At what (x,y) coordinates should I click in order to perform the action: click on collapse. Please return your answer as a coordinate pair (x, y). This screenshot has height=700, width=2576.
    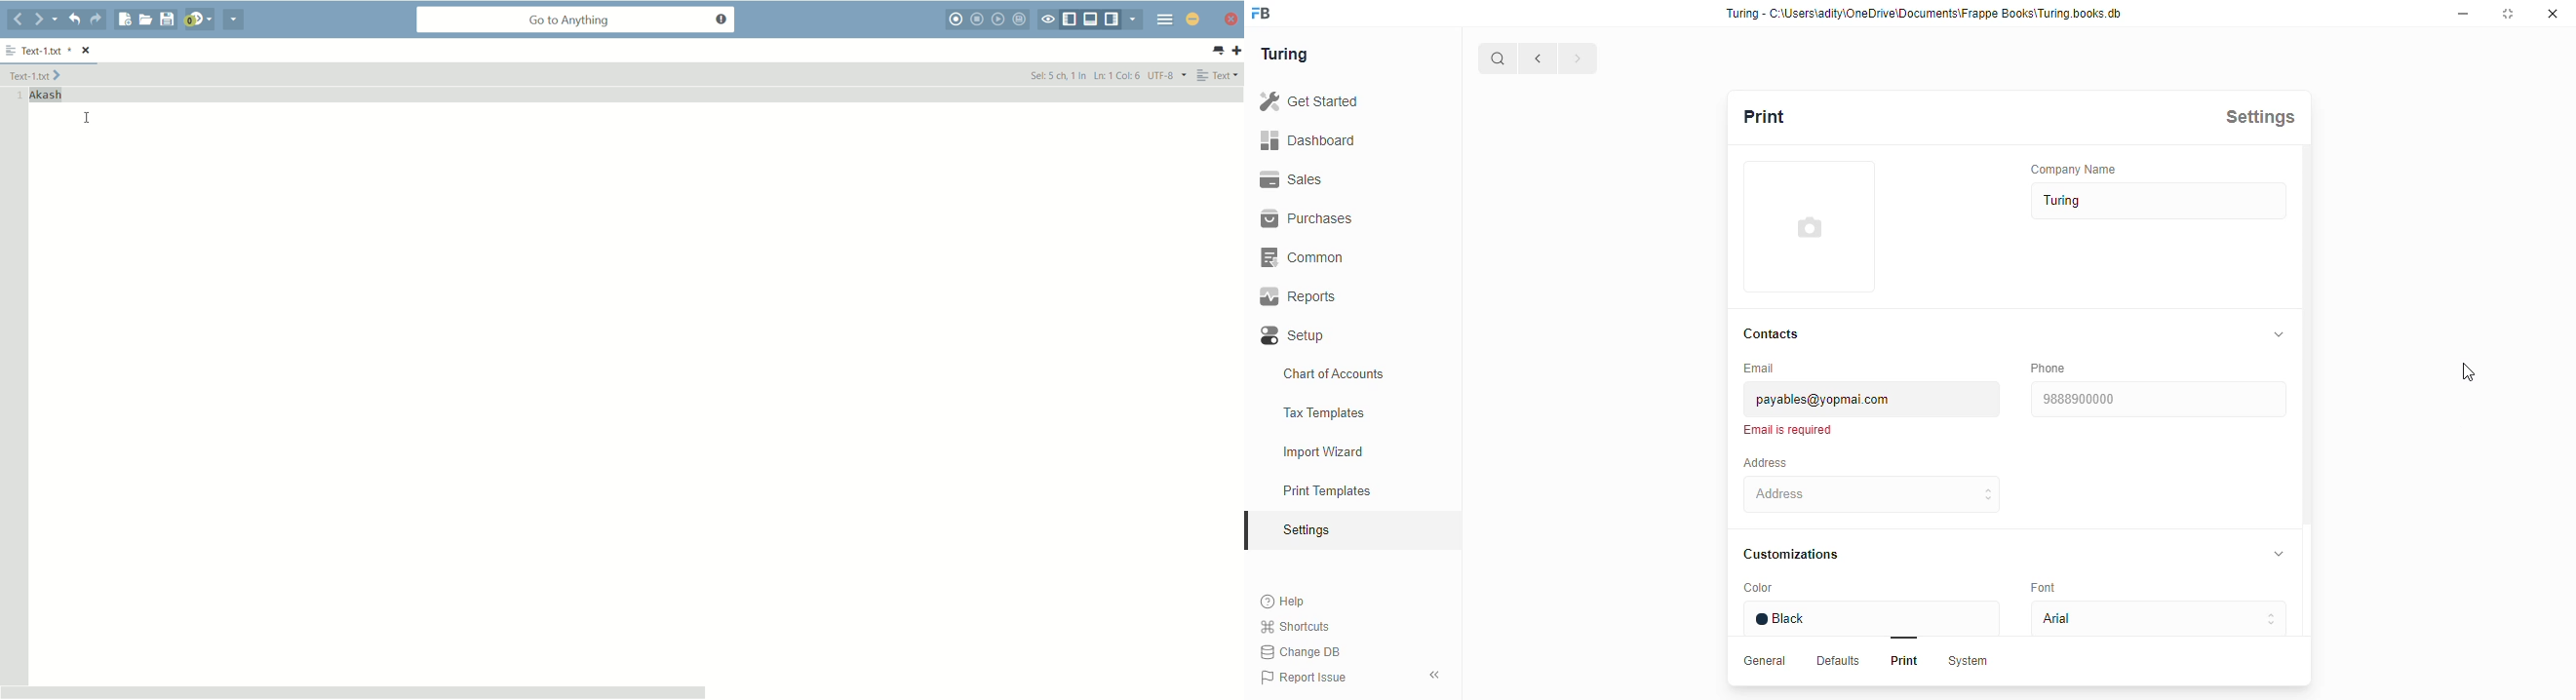
    Looking at the image, I should click on (1436, 672).